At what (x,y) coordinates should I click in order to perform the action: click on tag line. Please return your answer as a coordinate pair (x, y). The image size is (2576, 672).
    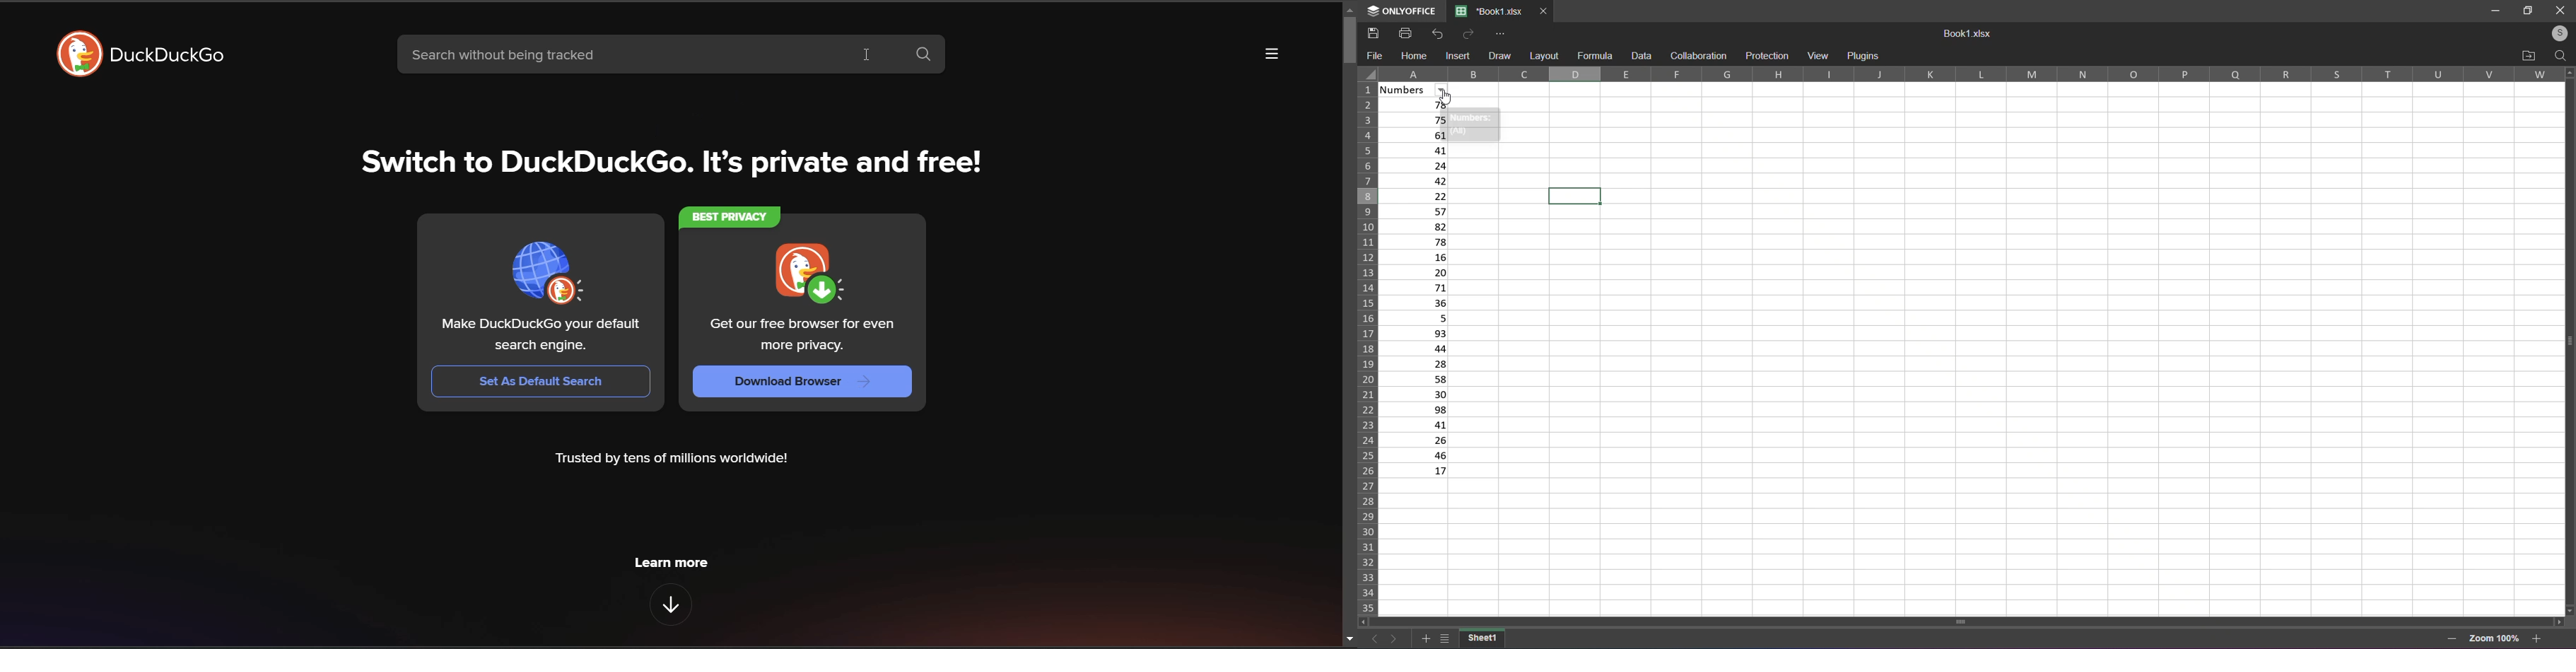
    Looking at the image, I should click on (677, 167).